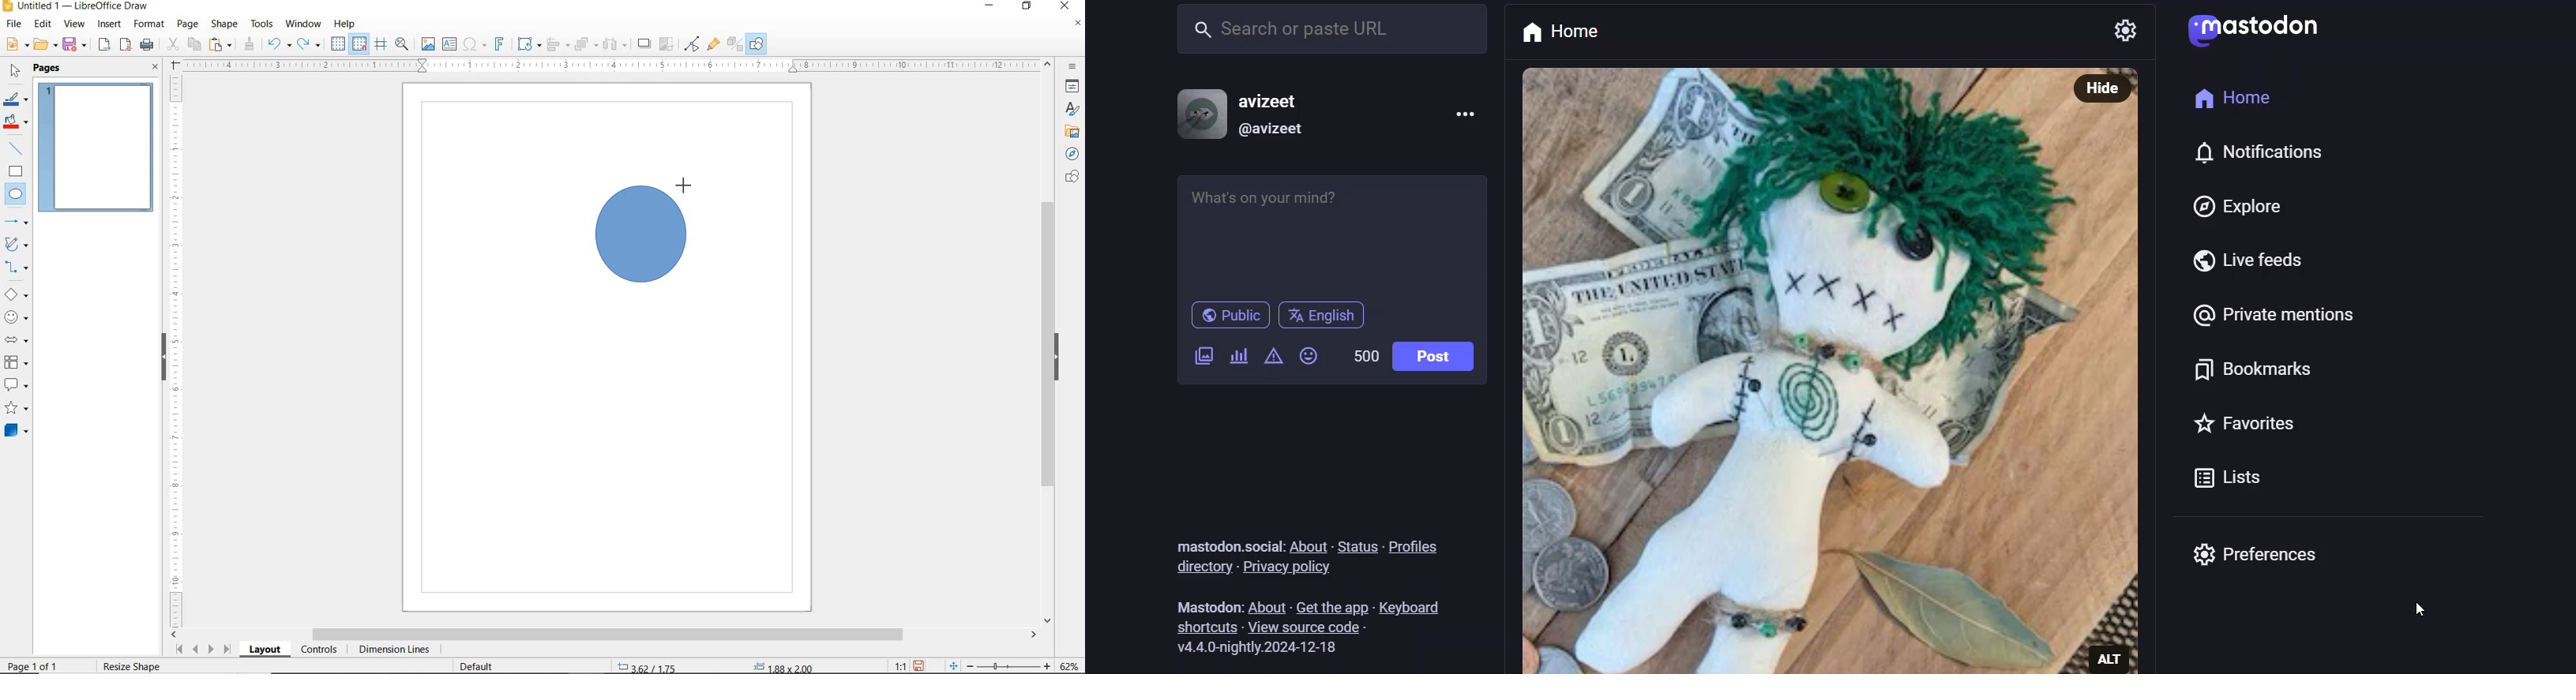  What do you see at coordinates (1064, 5) in the screenshot?
I see `CLOSE` at bounding box center [1064, 5].